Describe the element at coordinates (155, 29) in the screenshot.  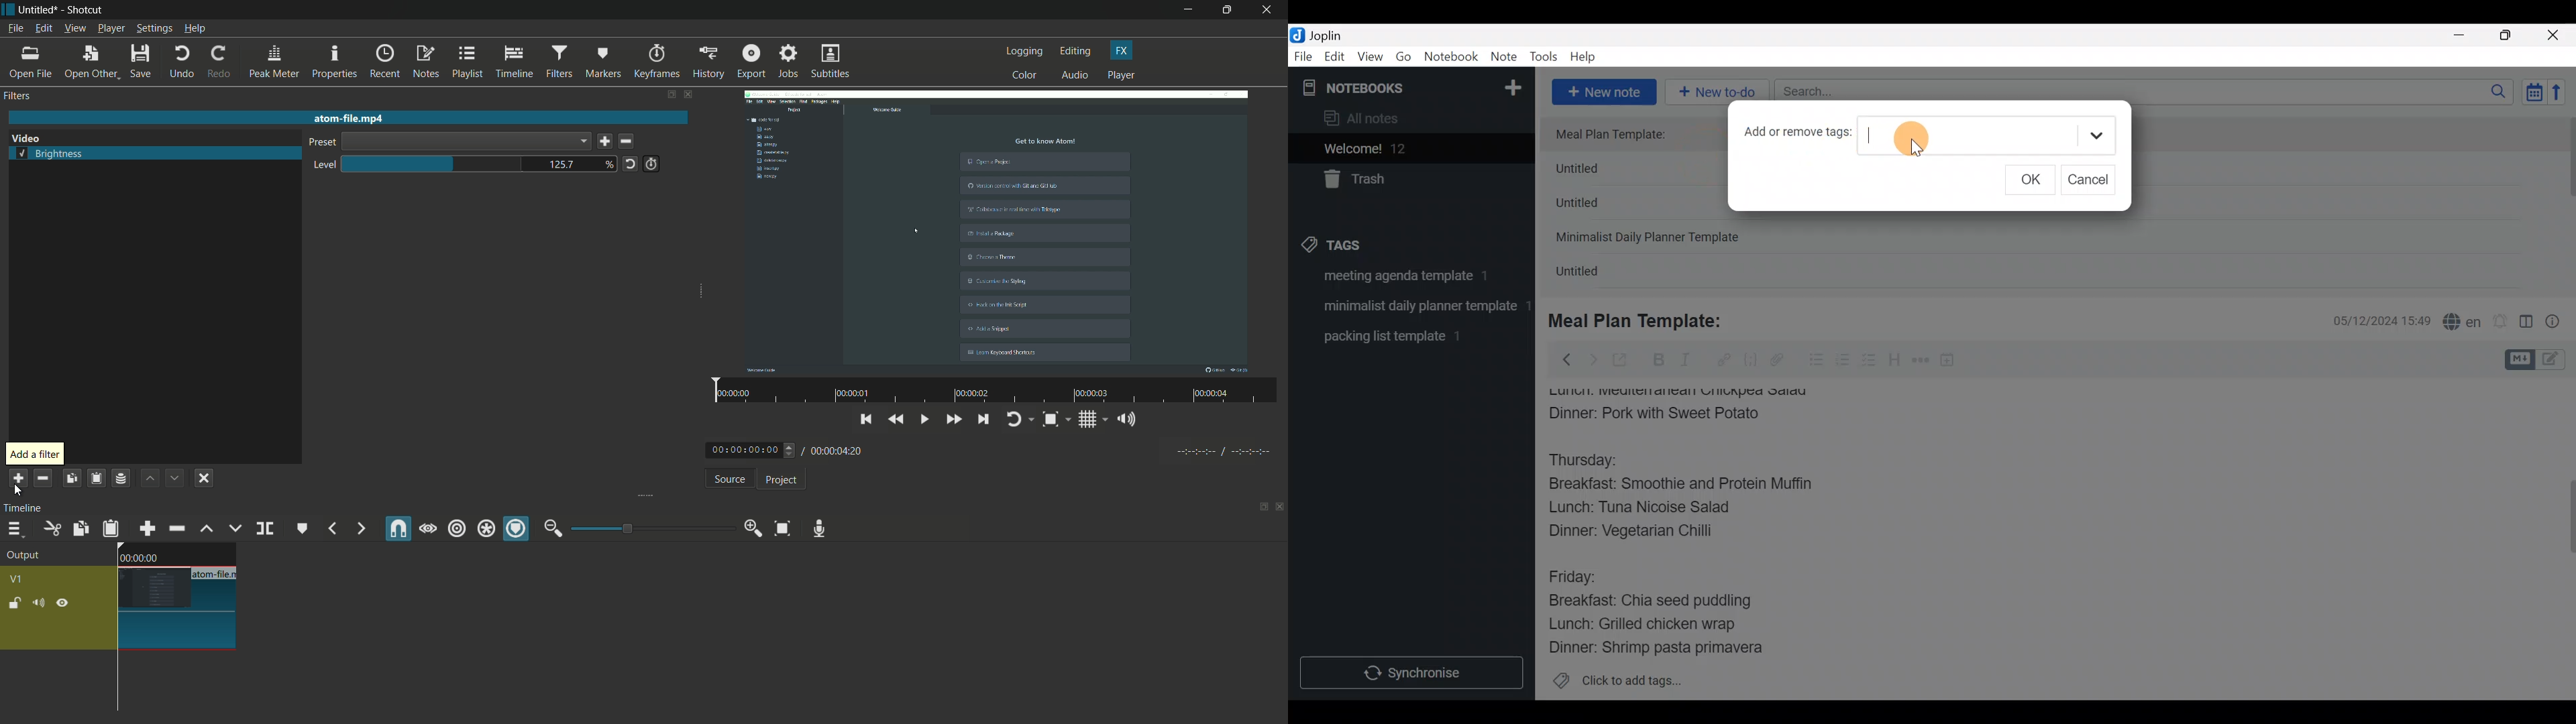
I see `settings menu` at that location.